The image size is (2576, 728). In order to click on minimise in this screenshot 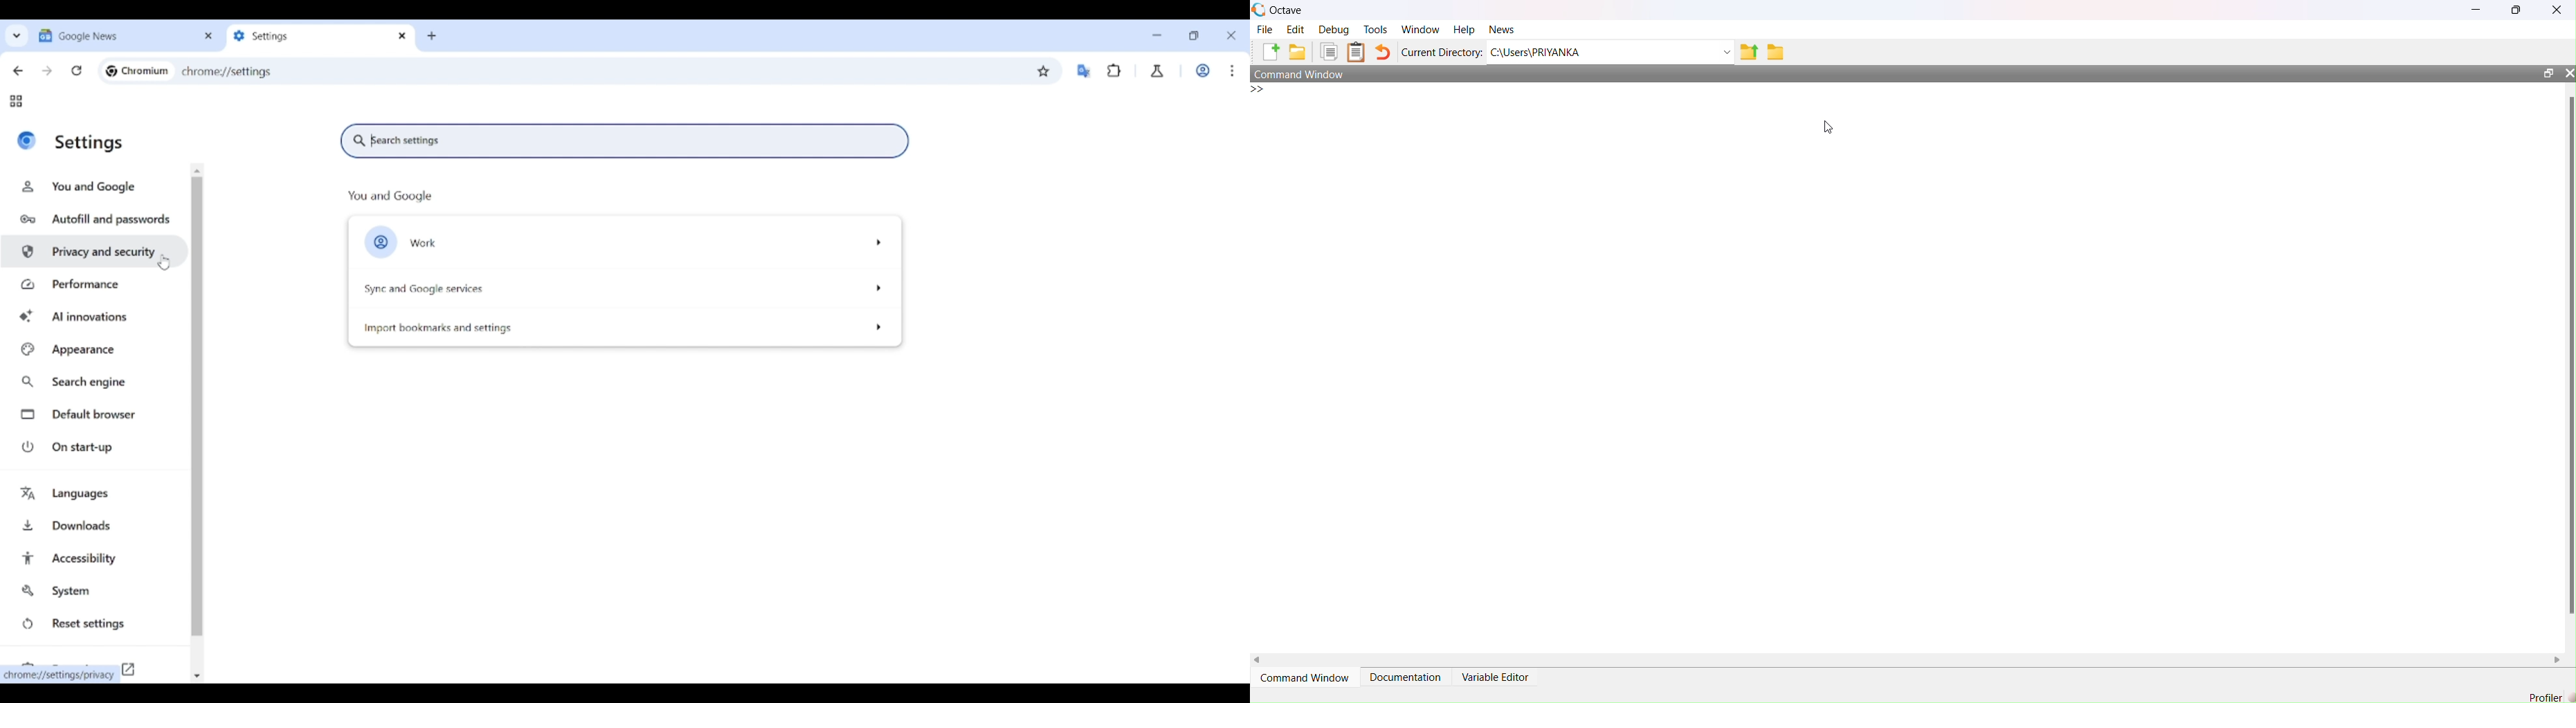, I will do `click(2472, 10)`.